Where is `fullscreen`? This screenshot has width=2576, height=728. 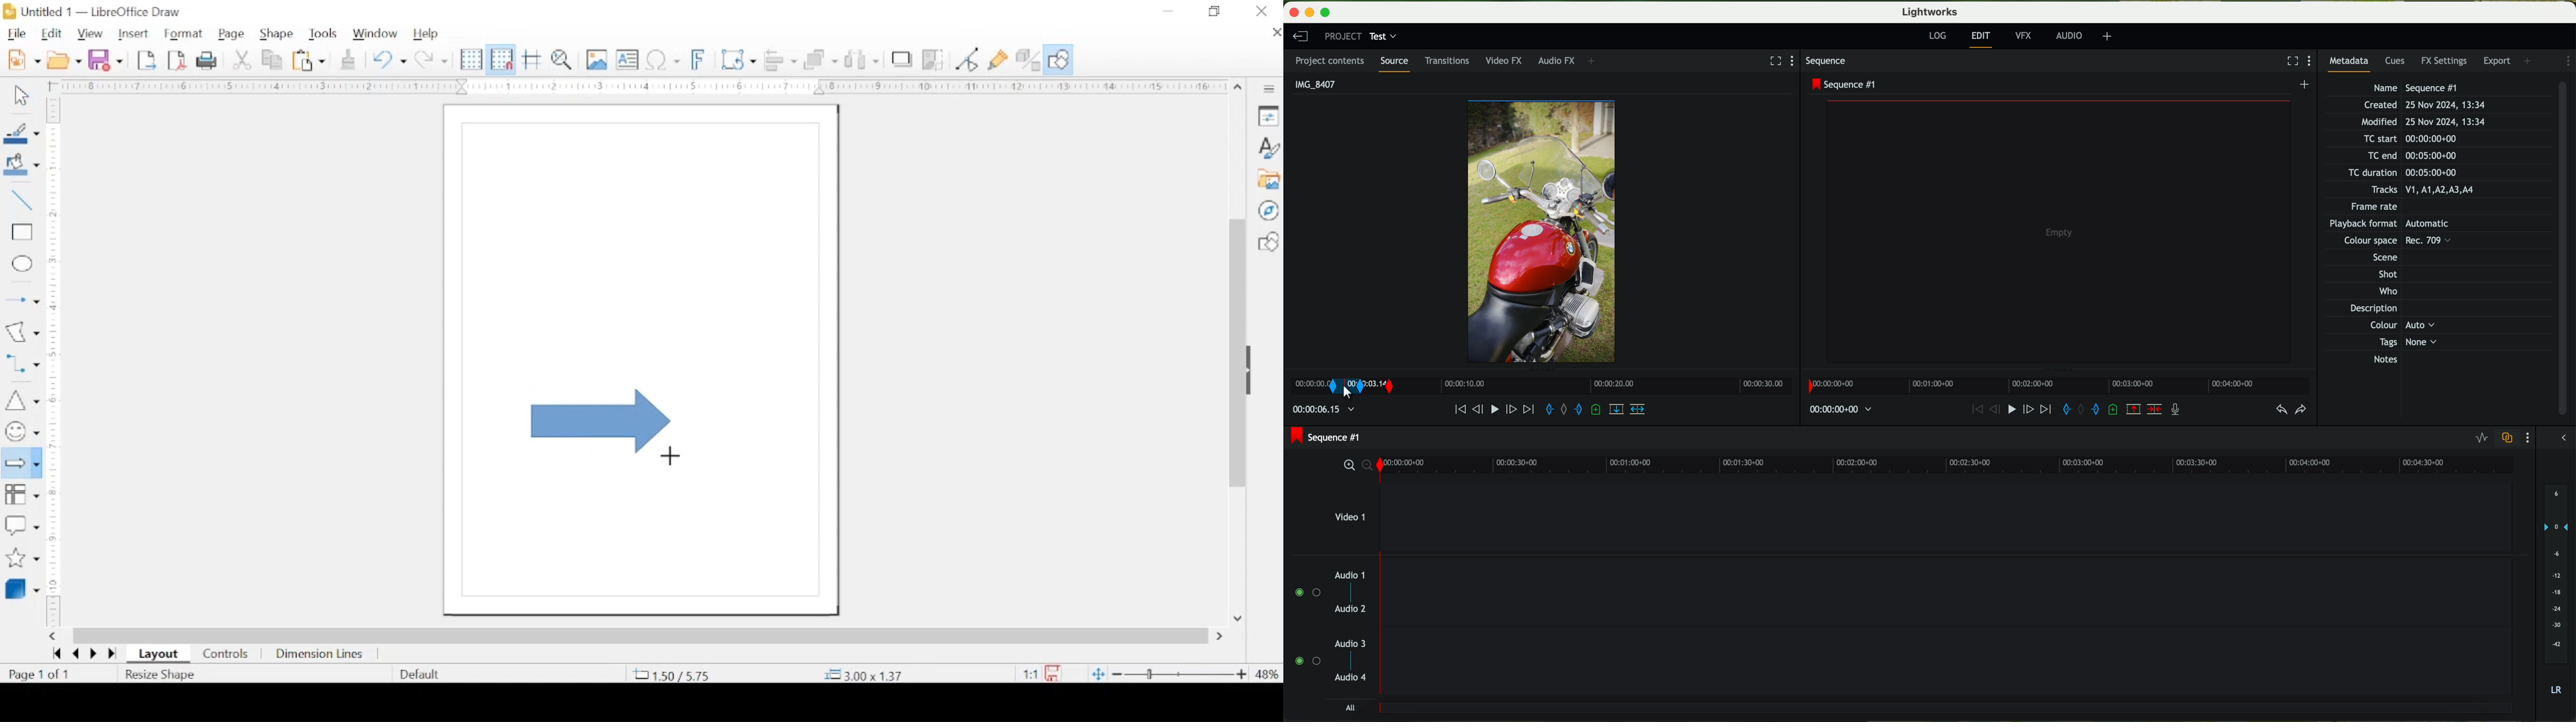
fullscreen is located at coordinates (1774, 60).